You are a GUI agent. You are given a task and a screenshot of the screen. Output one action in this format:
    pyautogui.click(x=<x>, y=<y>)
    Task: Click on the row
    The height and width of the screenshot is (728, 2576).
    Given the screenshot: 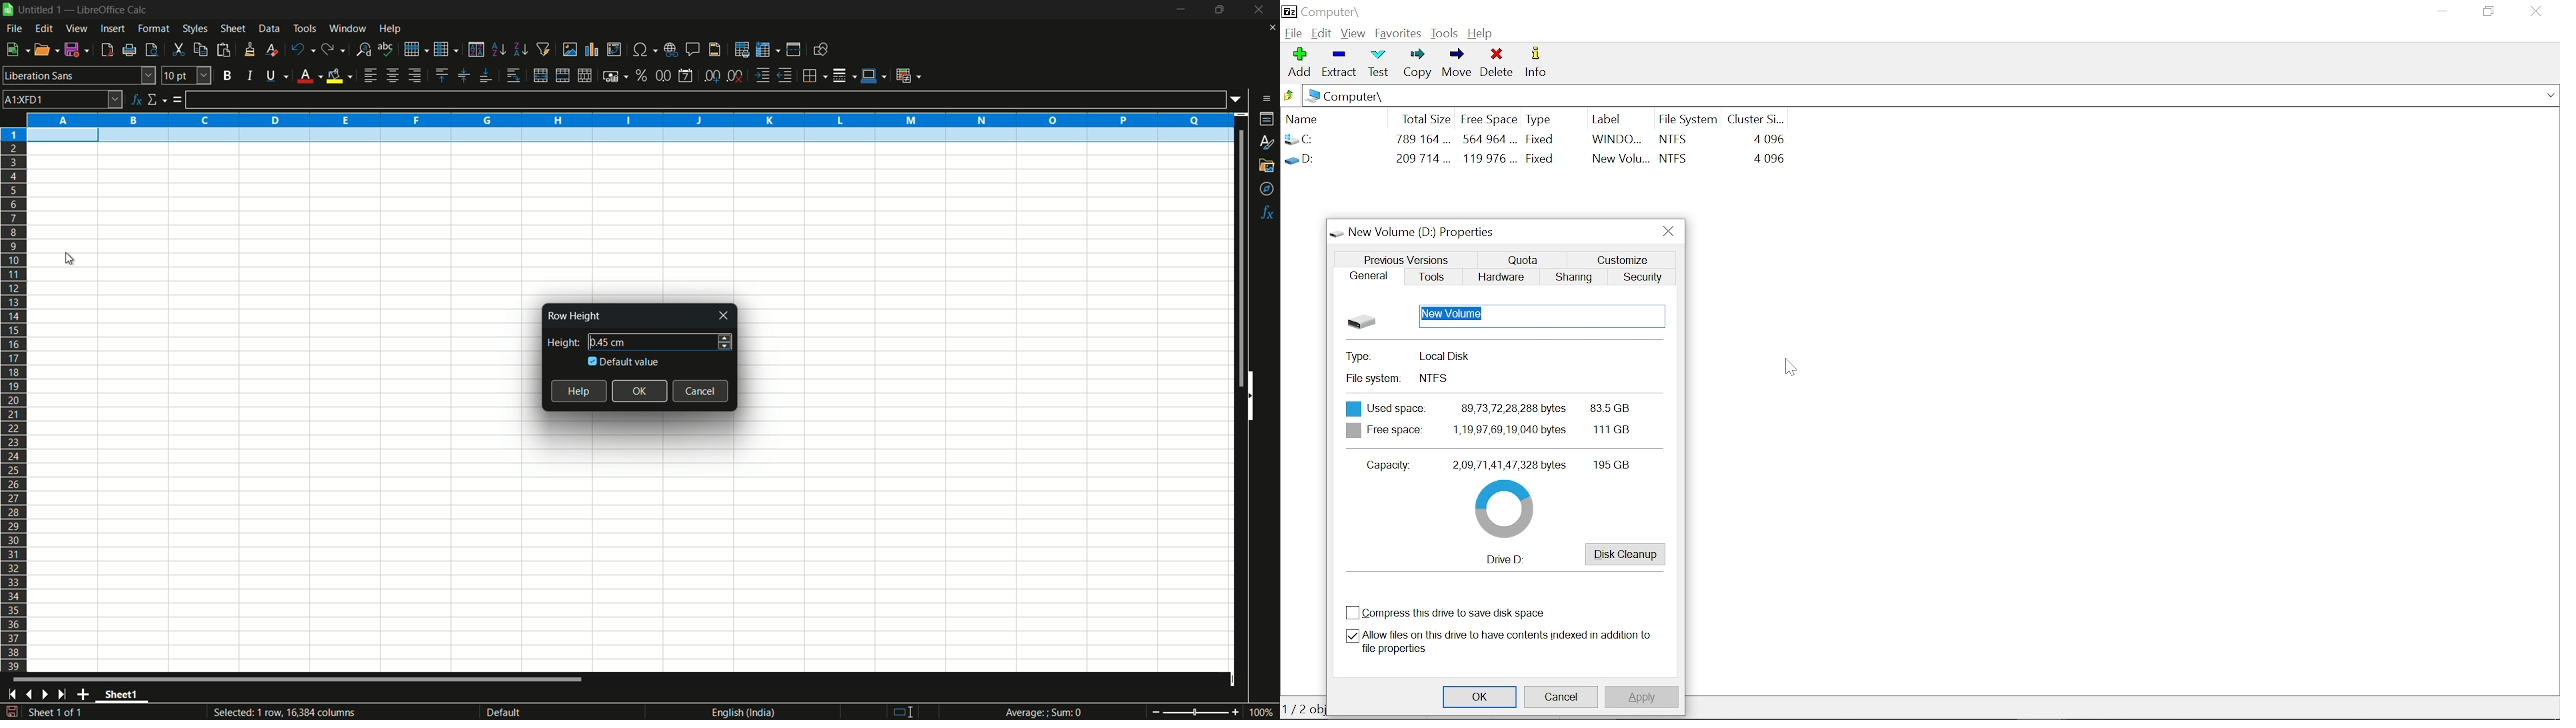 What is the action you would take?
    pyautogui.click(x=416, y=48)
    